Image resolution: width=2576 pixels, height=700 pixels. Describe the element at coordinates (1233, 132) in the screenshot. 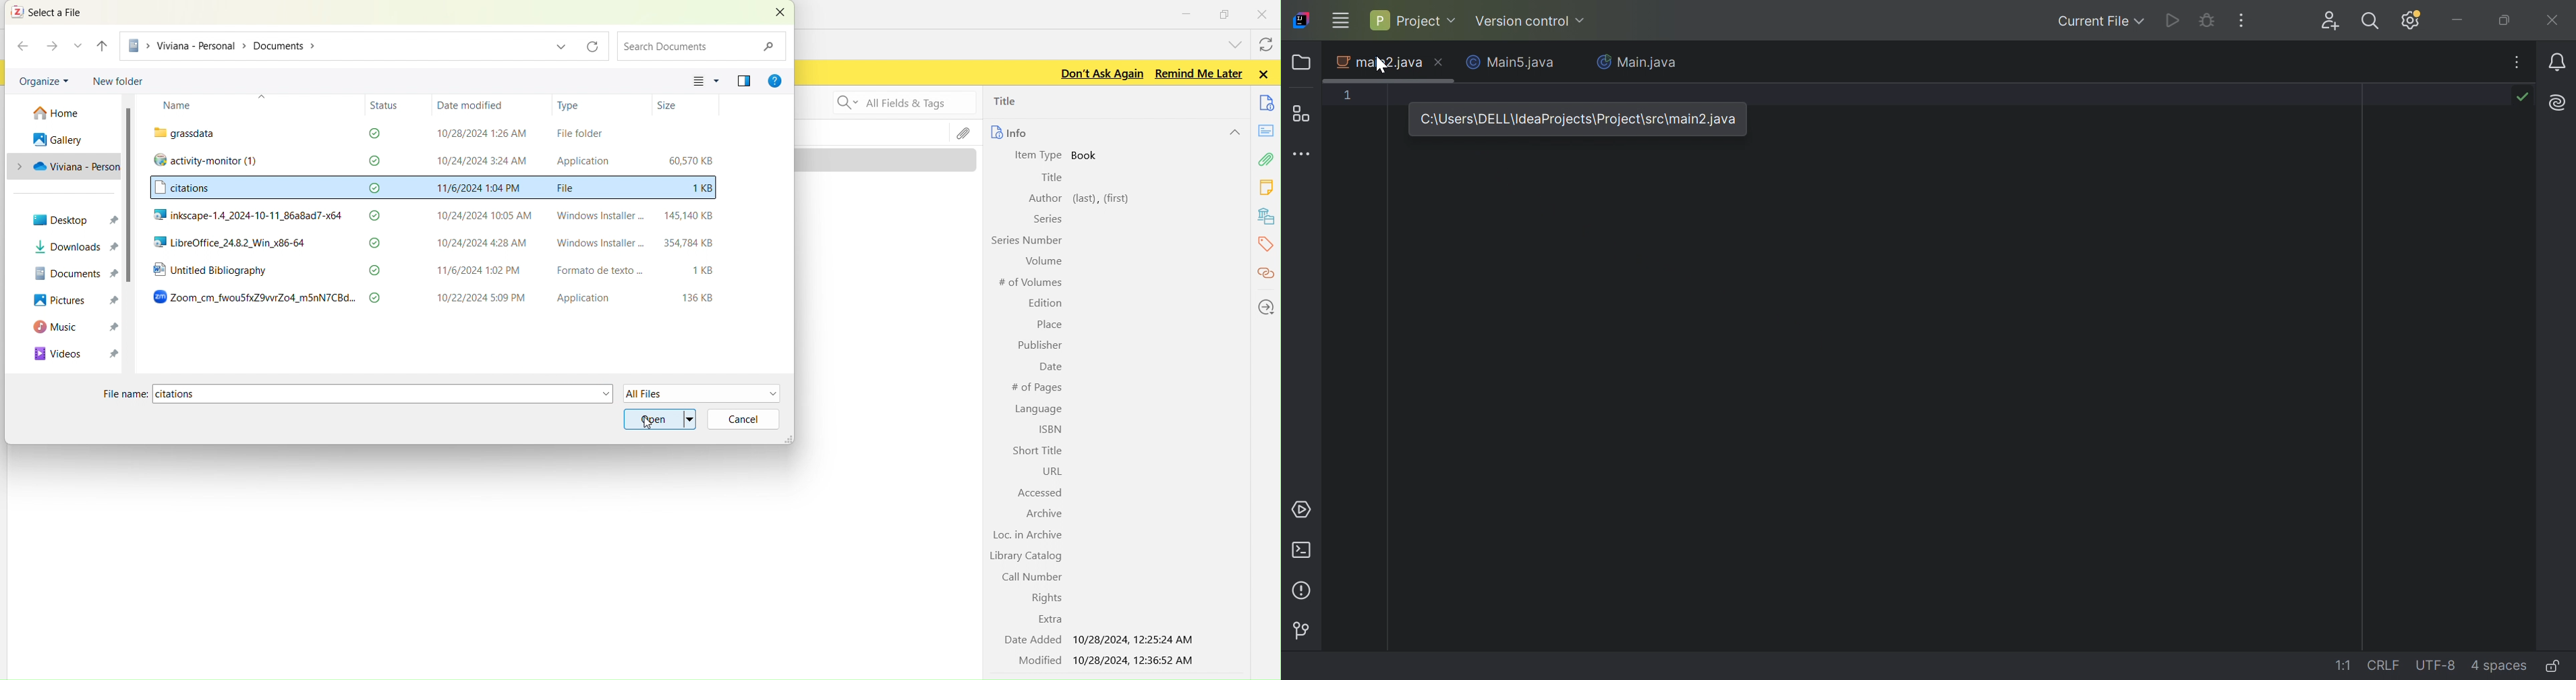

I see `hide` at that location.